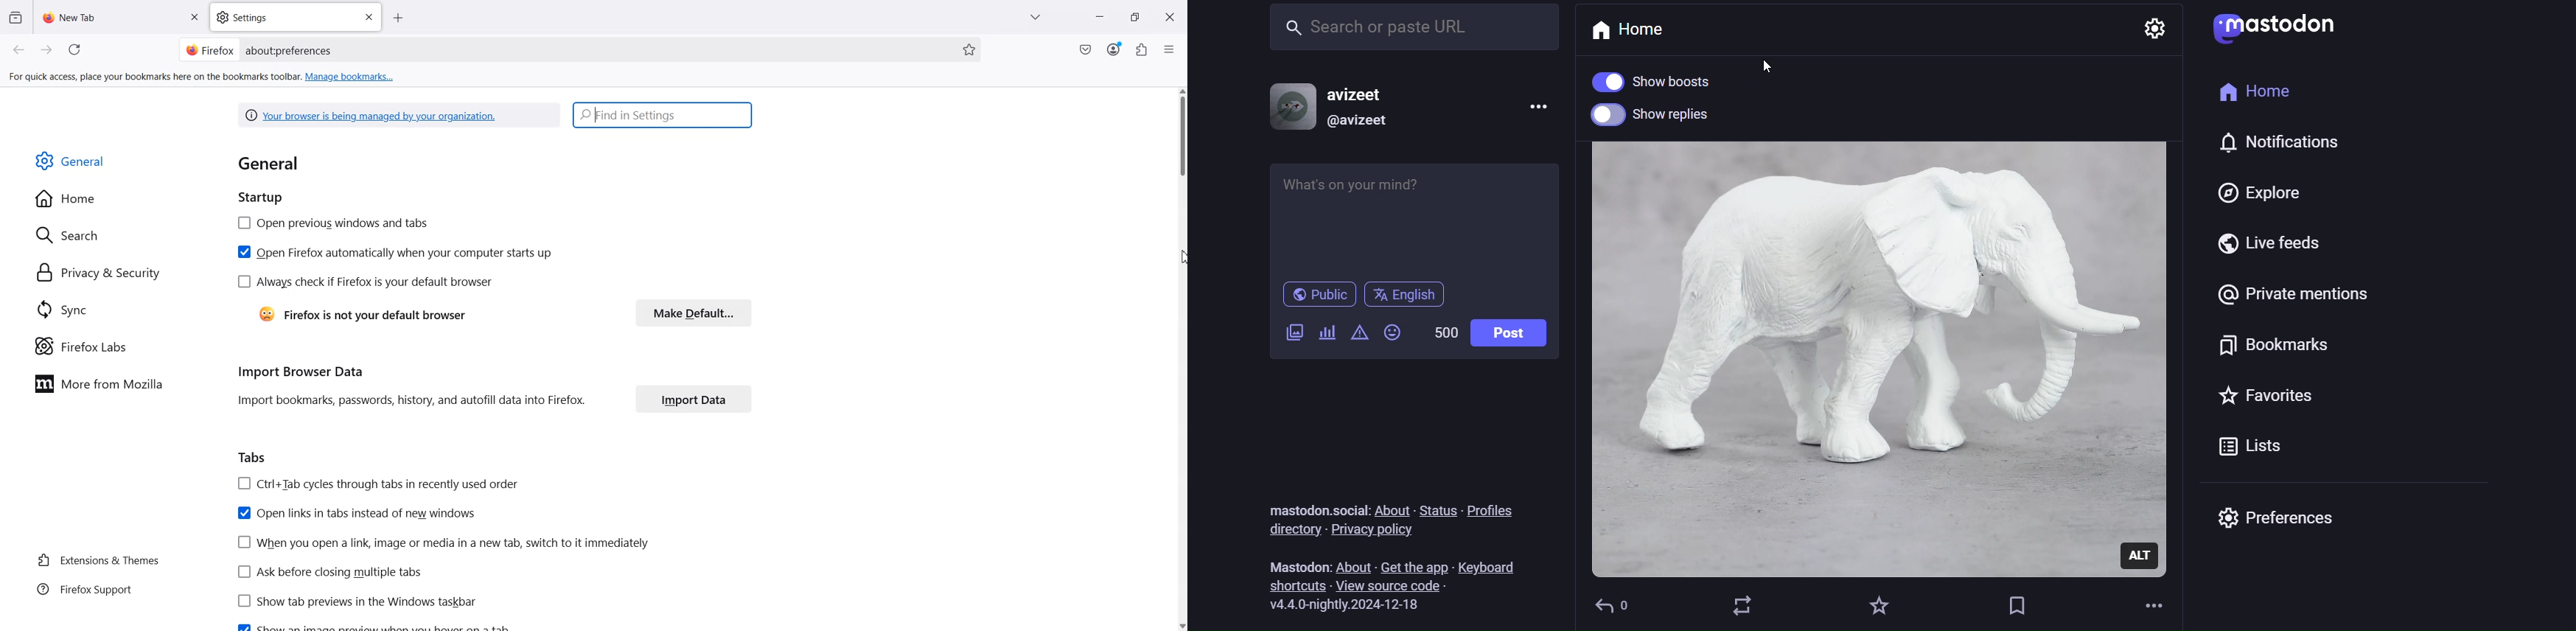 The height and width of the screenshot is (644, 2576). I want to click on View recent browsing across window, so click(15, 17).